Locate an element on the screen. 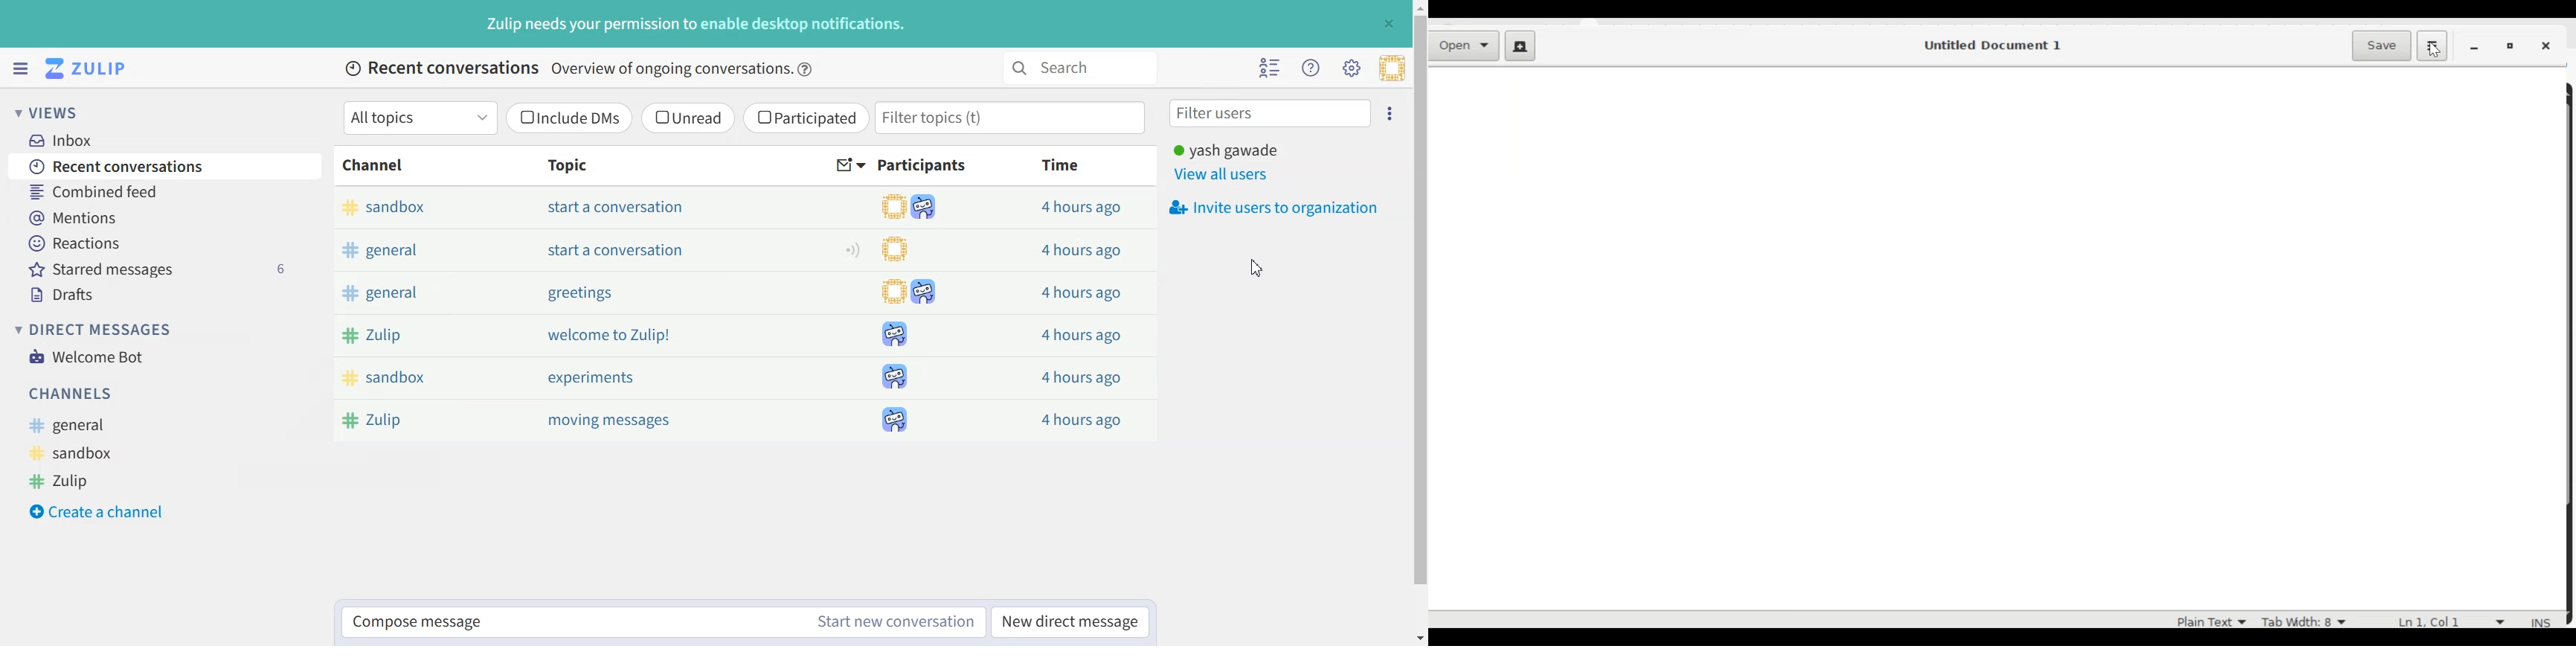  yash gawade is located at coordinates (1226, 149).